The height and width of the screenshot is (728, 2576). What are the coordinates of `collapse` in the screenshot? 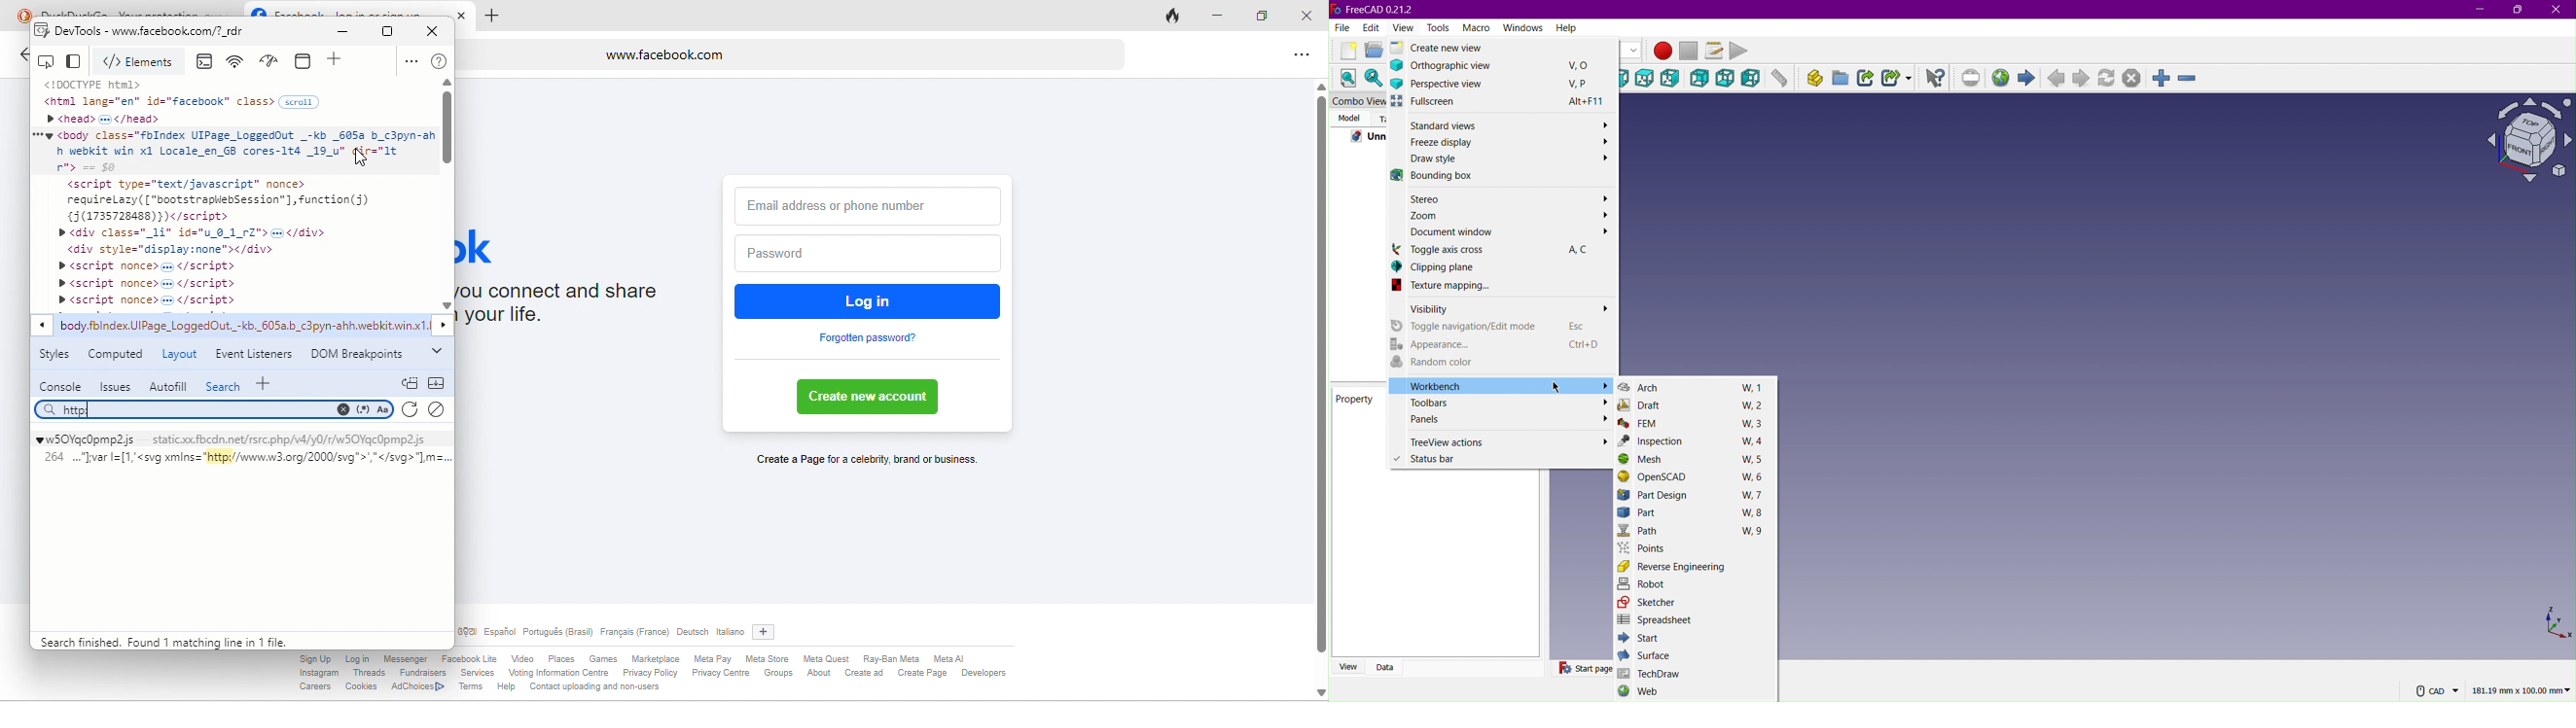 It's located at (443, 383).